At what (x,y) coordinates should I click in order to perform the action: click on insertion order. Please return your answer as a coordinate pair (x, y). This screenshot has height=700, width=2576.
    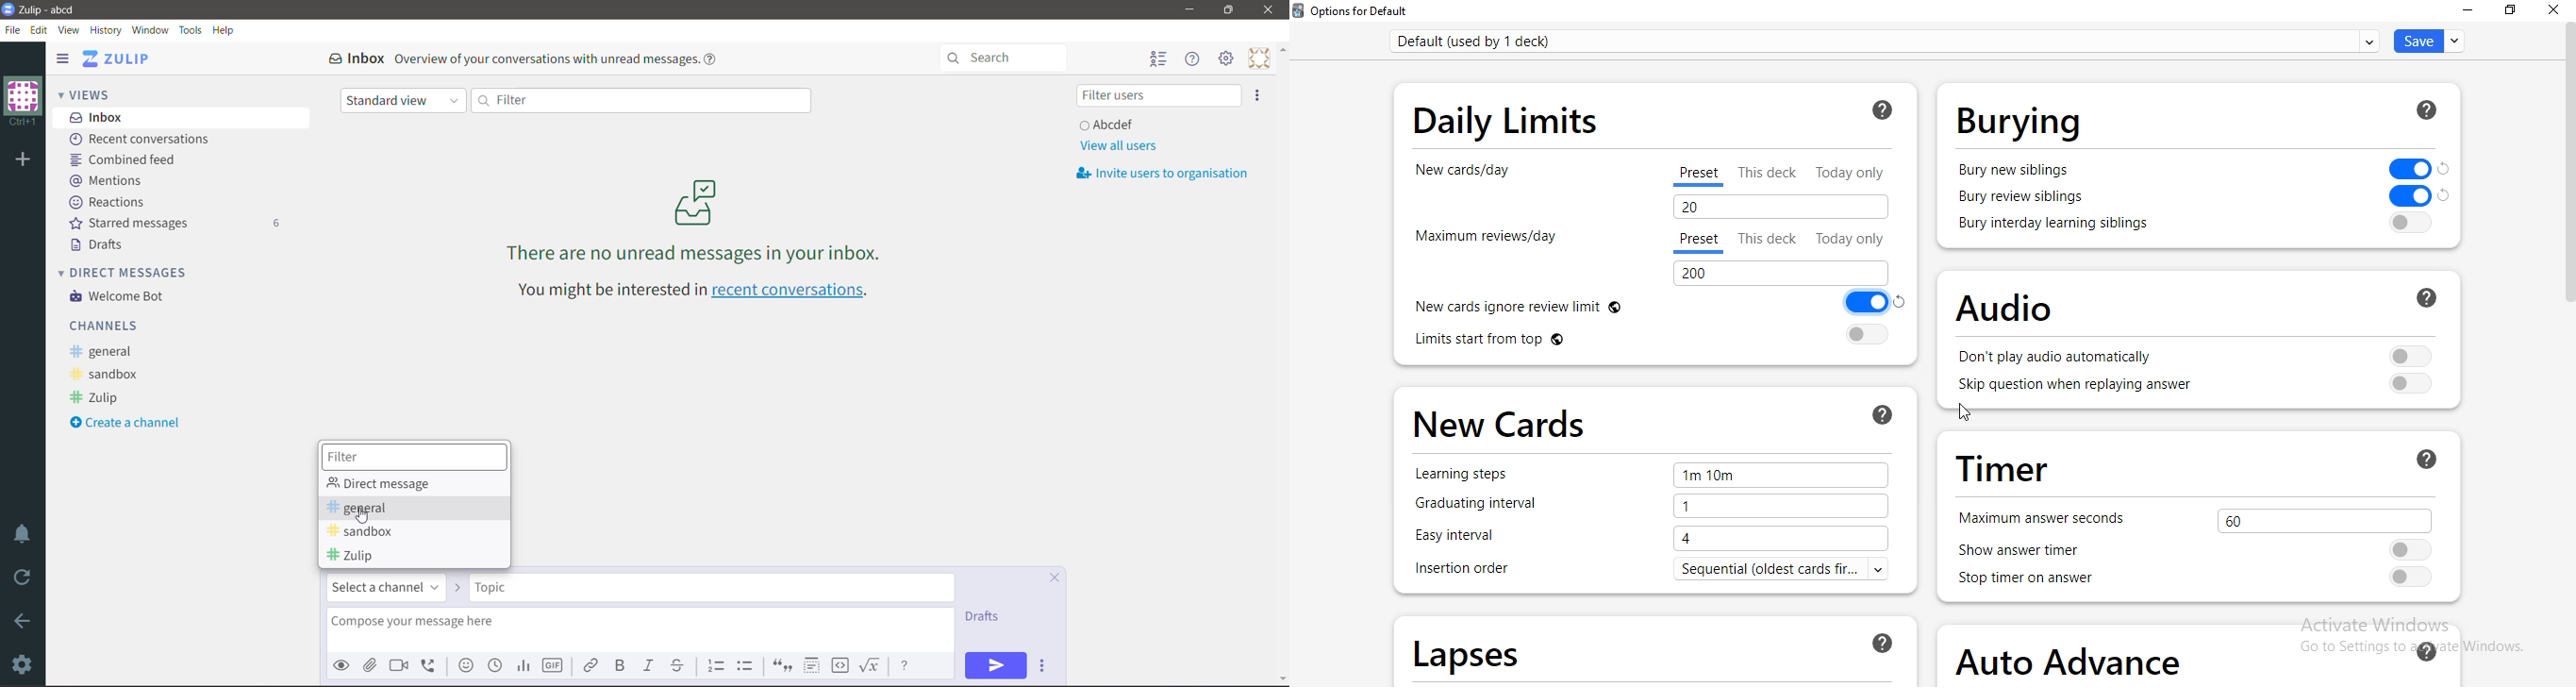
    Looking at the image, I should click on (1463, 570).